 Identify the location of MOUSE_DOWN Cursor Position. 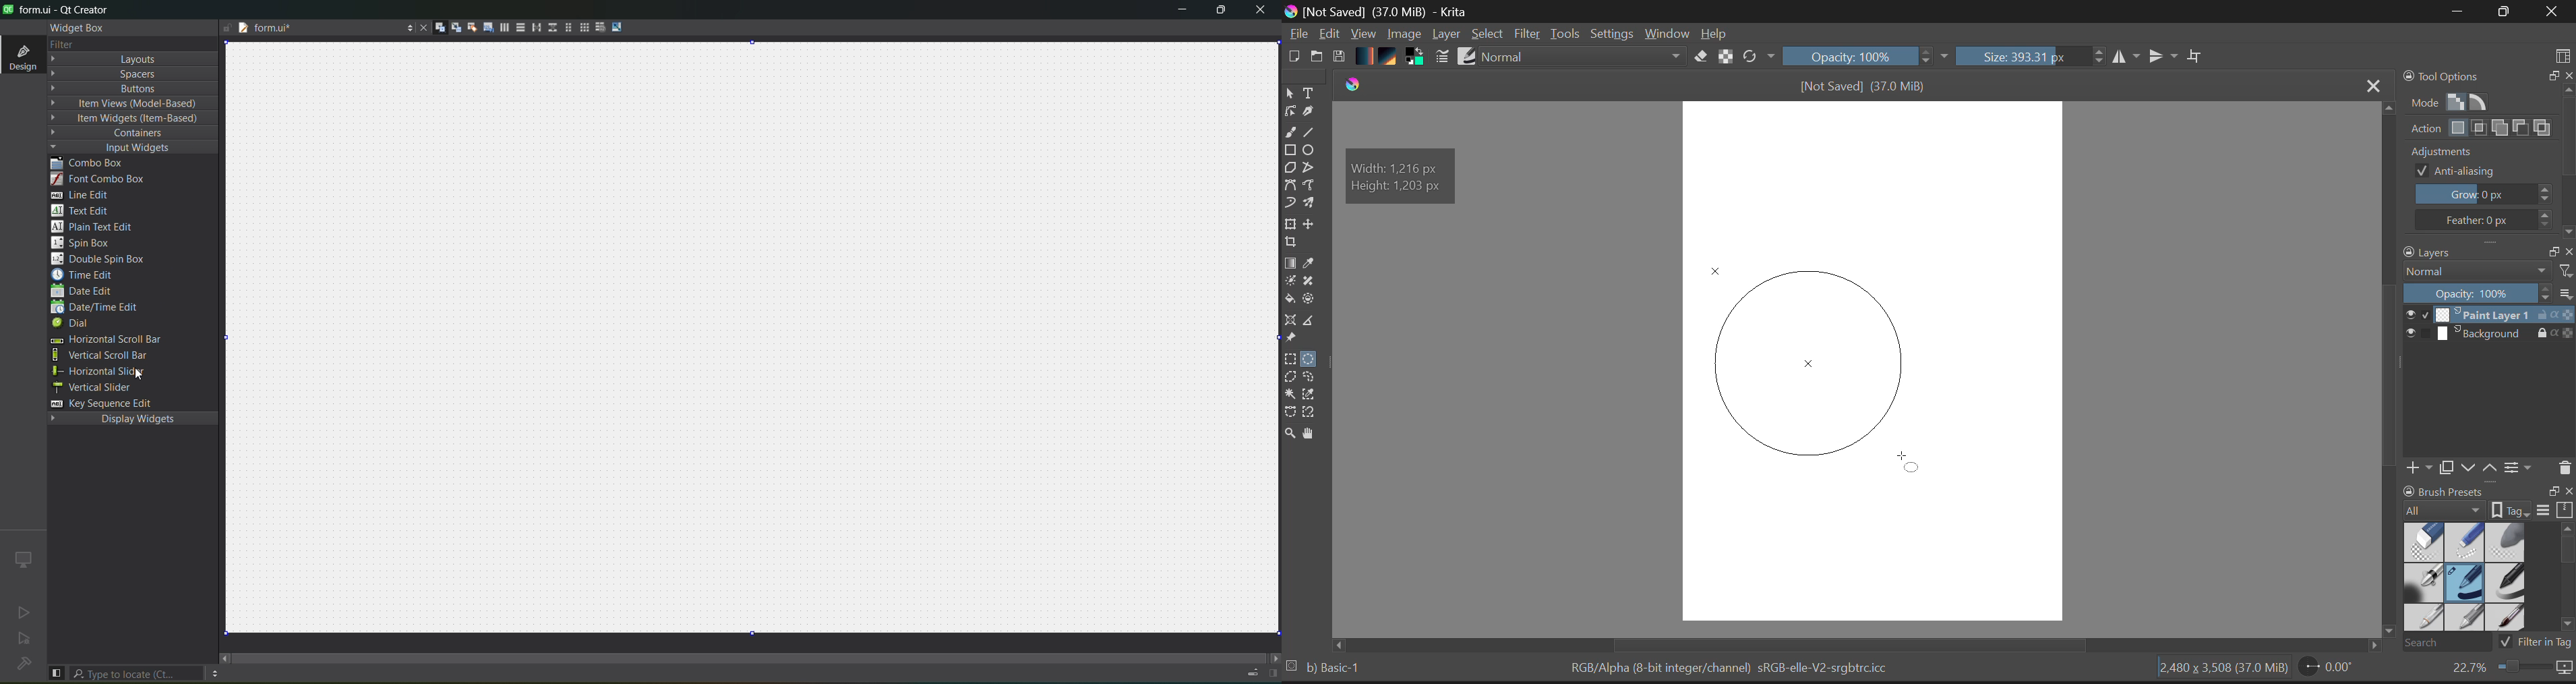
(1723, 281).